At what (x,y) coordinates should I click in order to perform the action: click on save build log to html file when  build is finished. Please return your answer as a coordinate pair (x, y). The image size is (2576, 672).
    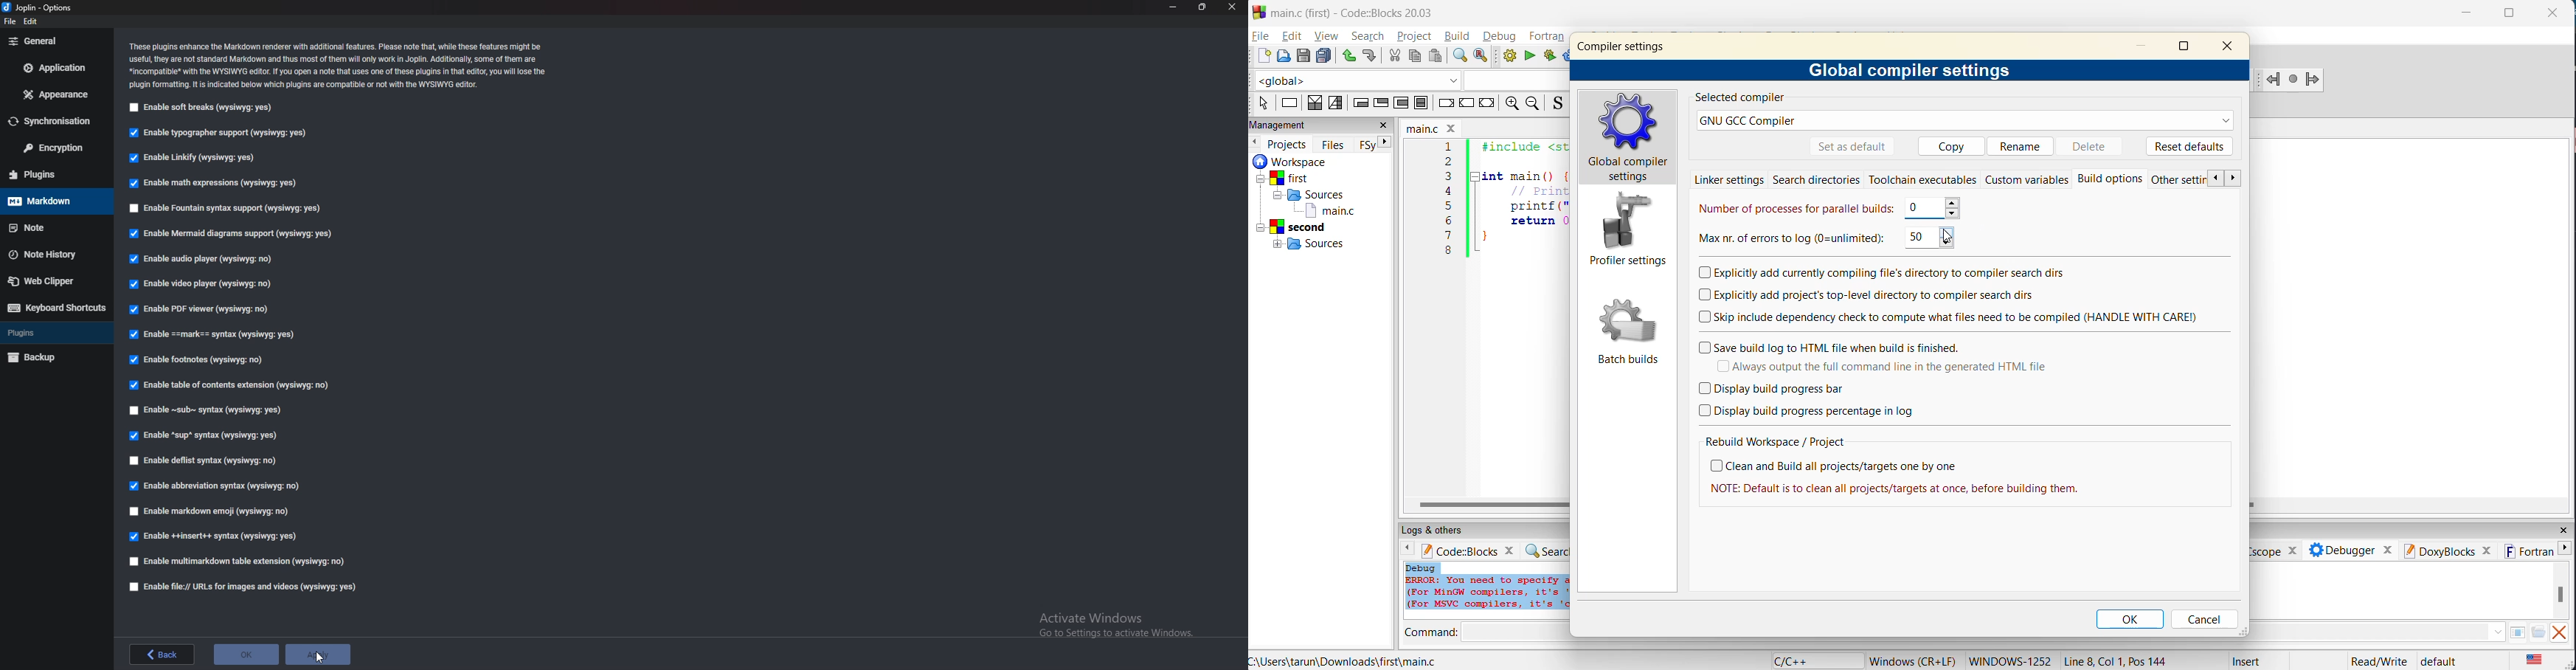
    Looking at the image, I should click on (1831, 347).